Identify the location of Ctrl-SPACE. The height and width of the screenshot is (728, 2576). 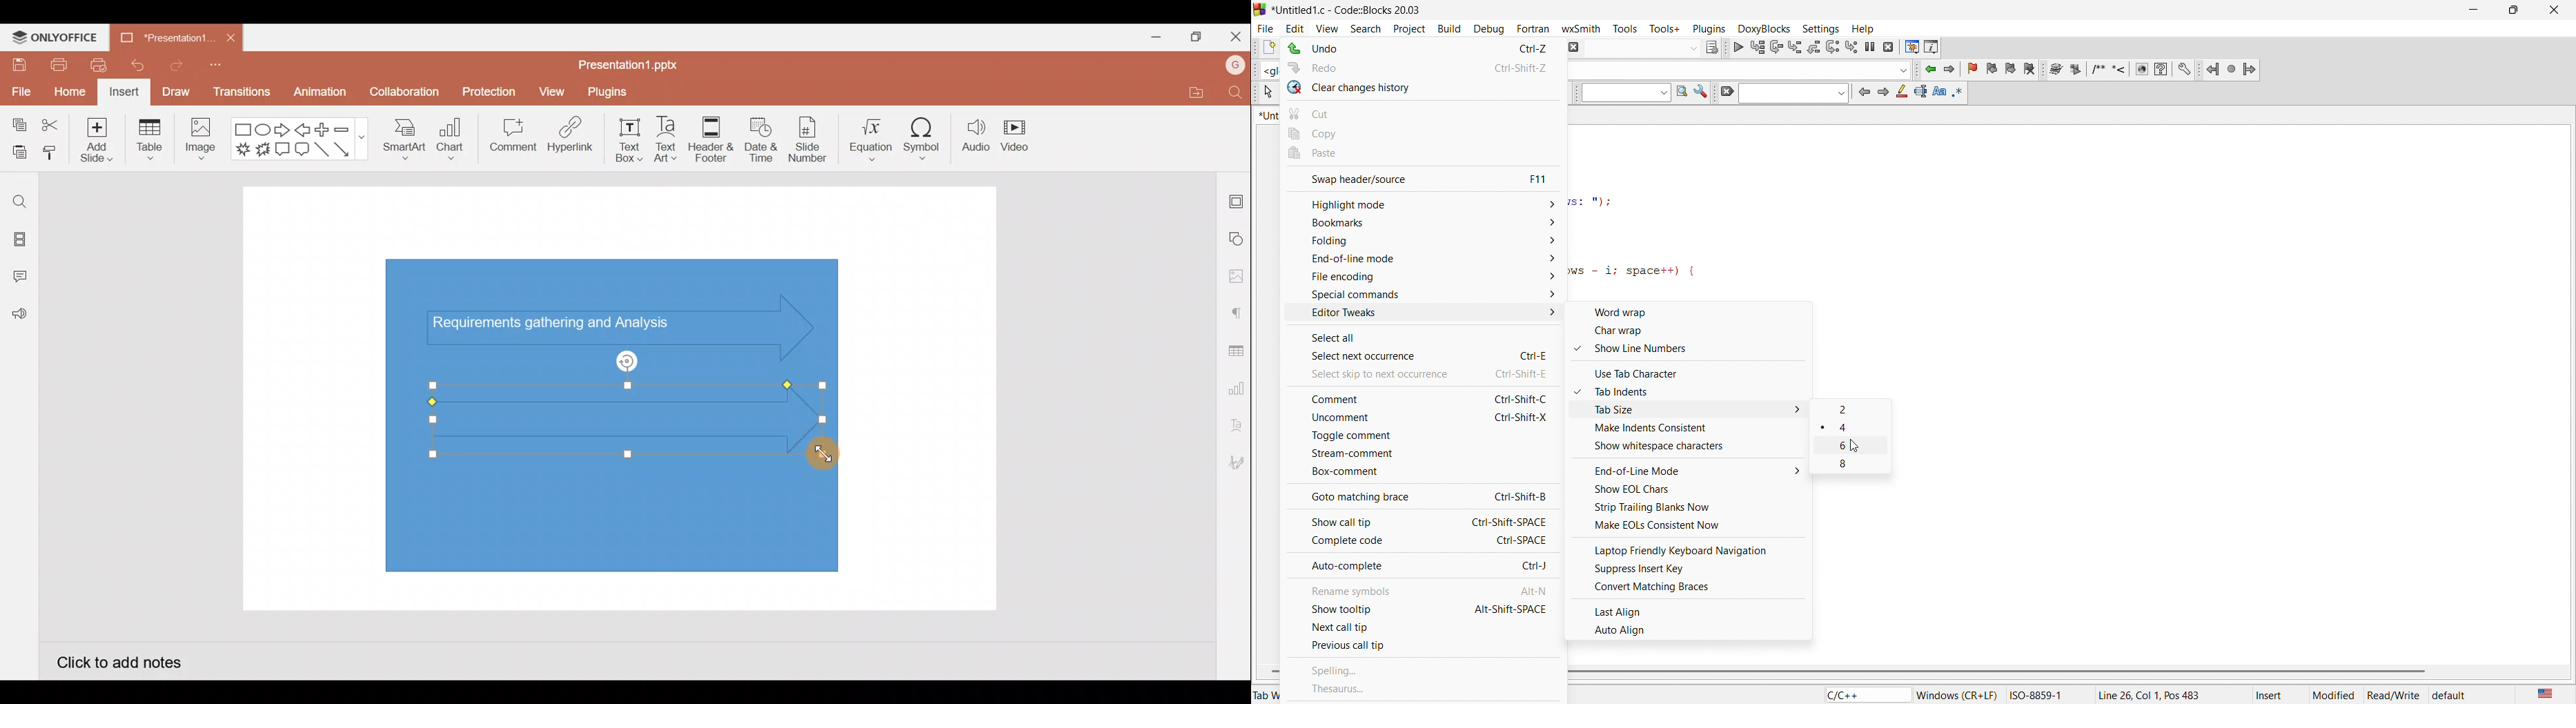
(1525, 540).